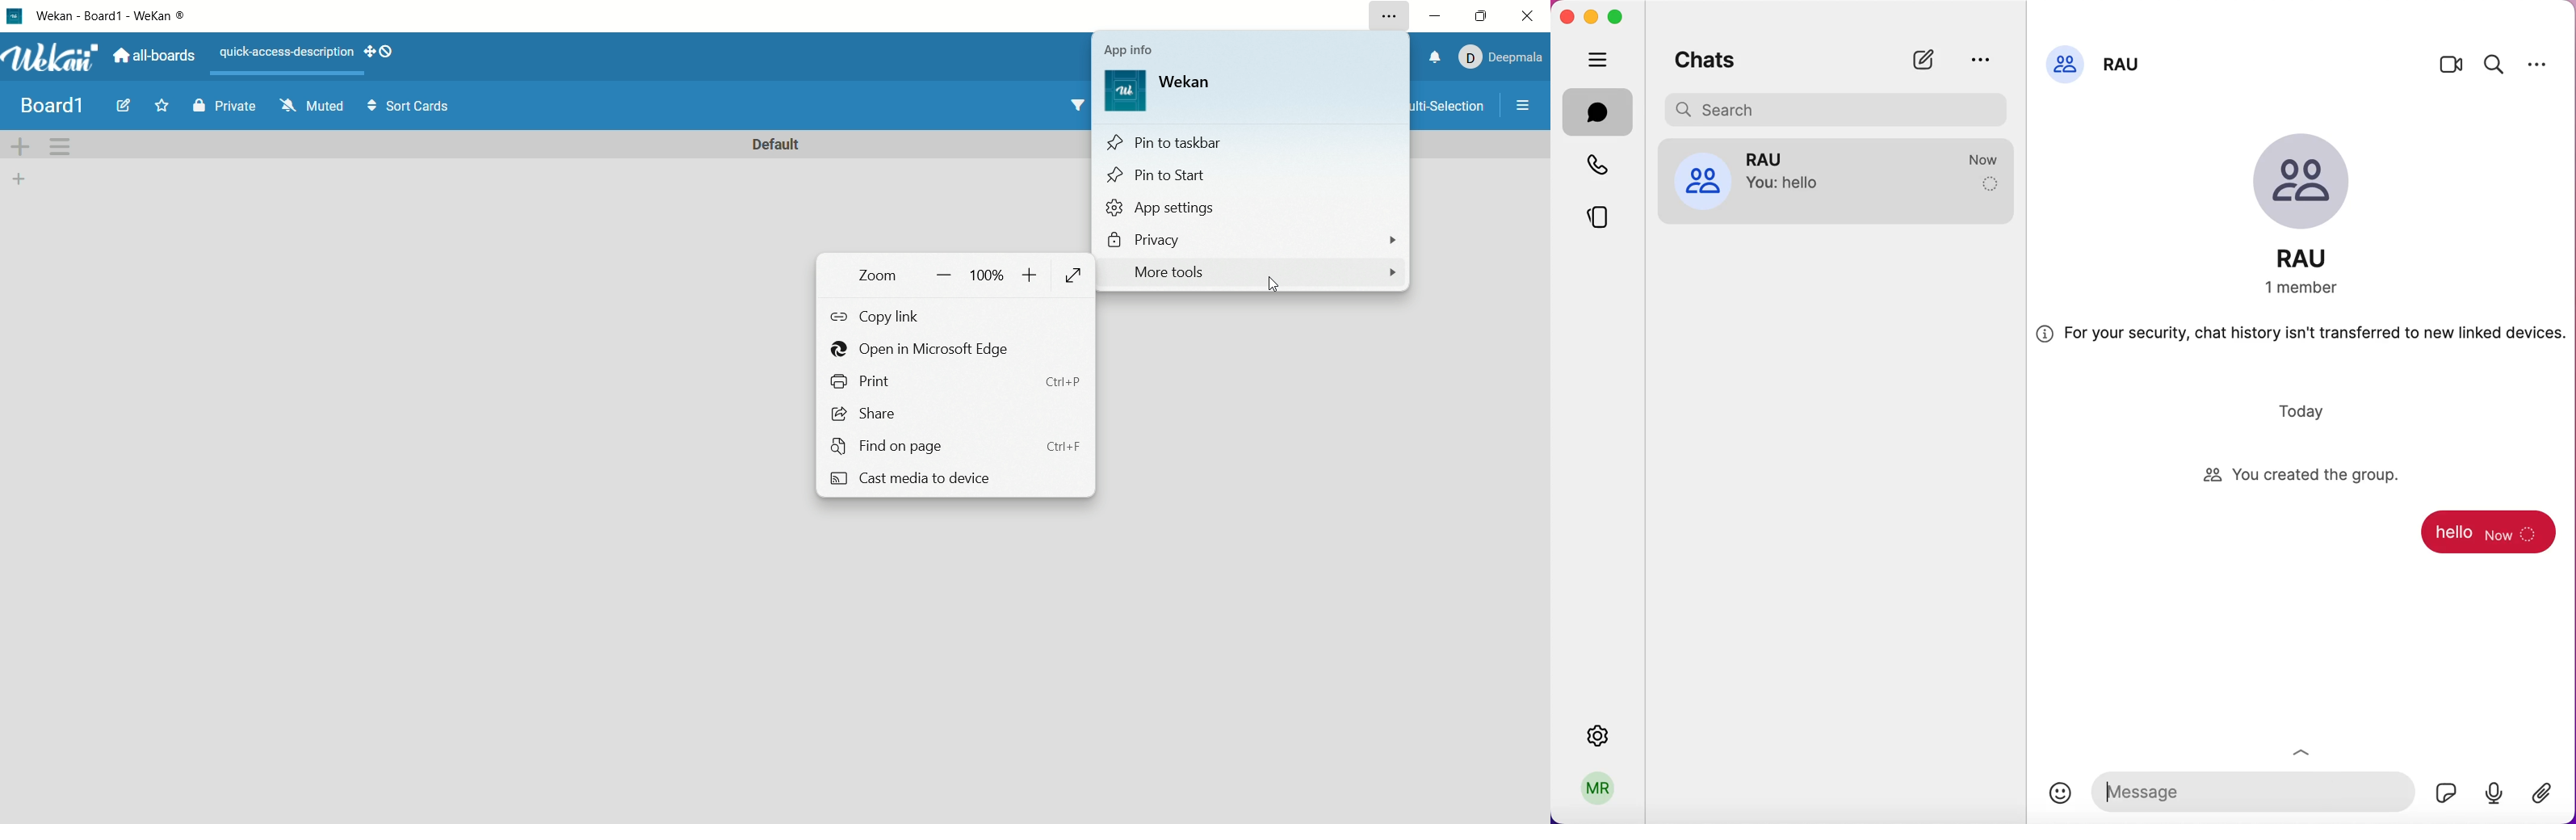 This screenshot has height=840, width=2576. What do you see at coordinates (1598, 112) in the screenshot?
I see `chats` at bounding box center [1598, 112].